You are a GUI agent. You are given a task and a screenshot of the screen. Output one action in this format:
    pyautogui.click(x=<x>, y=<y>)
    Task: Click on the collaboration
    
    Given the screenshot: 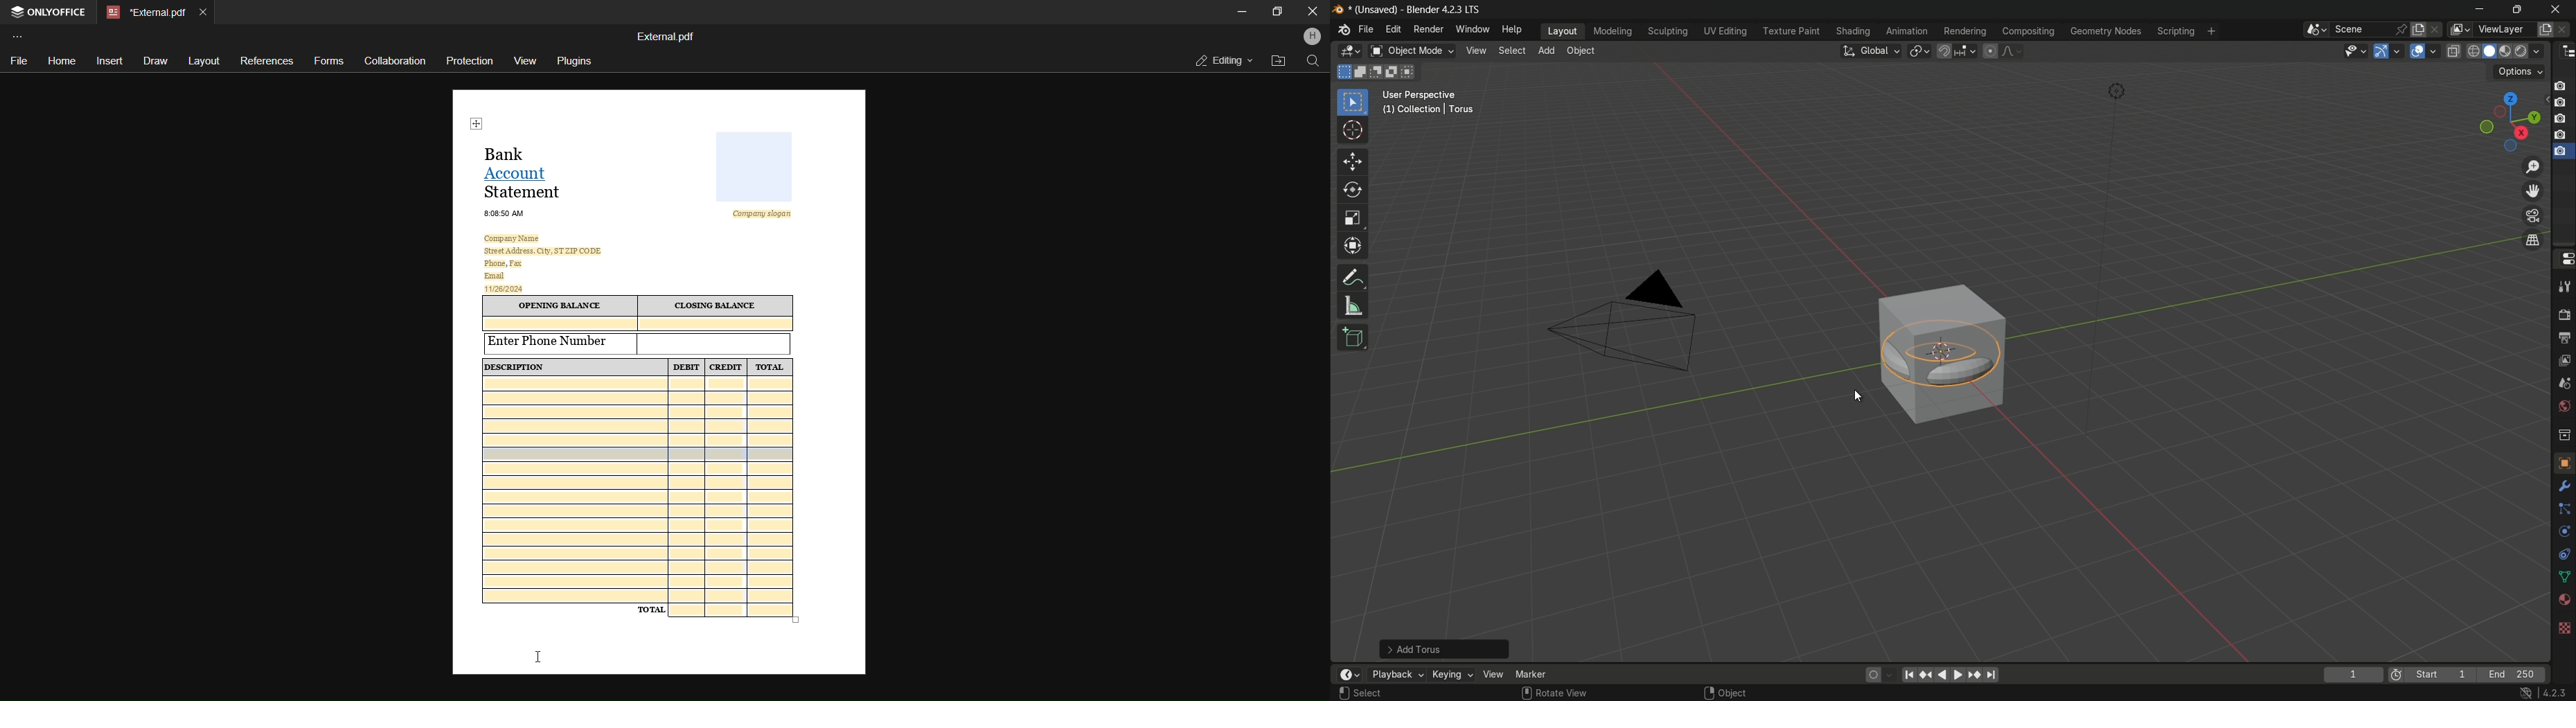 What is the action you would take?
    pyautogui.click(x=394, y=60)
    